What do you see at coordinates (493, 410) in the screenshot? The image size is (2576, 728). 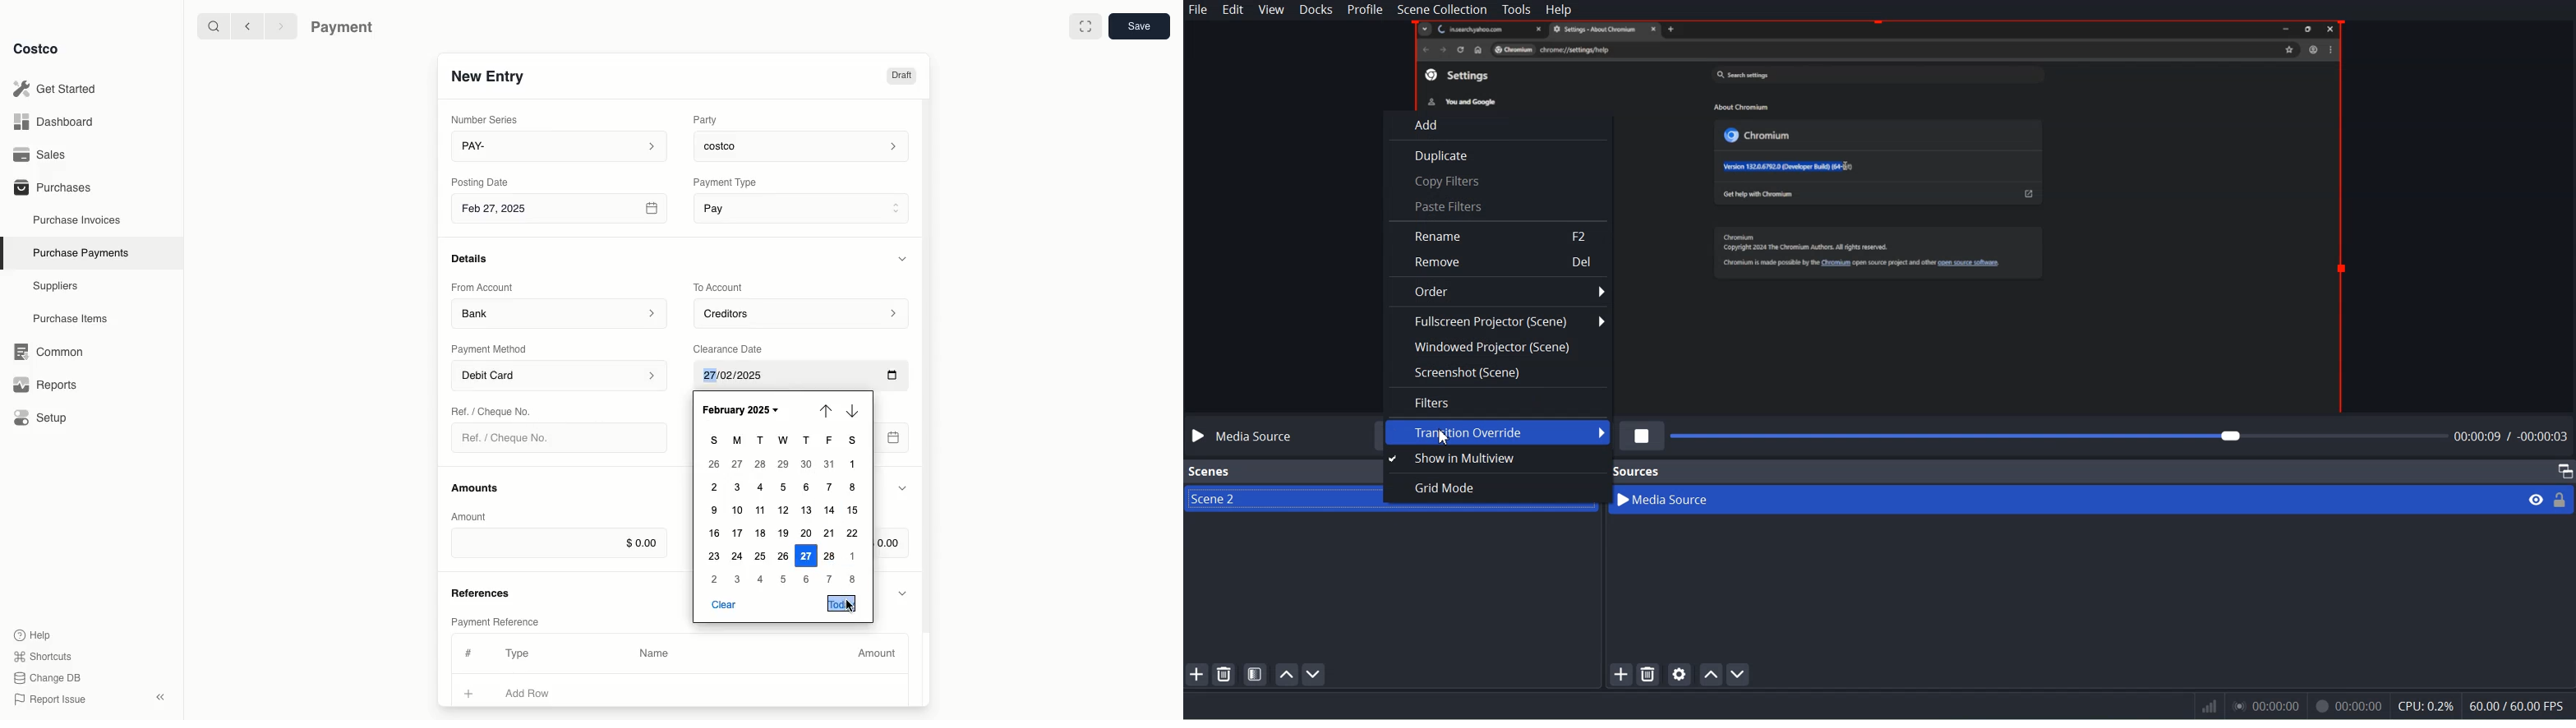 I see `Ret. / Cheque No.` at bounding box center [493, 410].